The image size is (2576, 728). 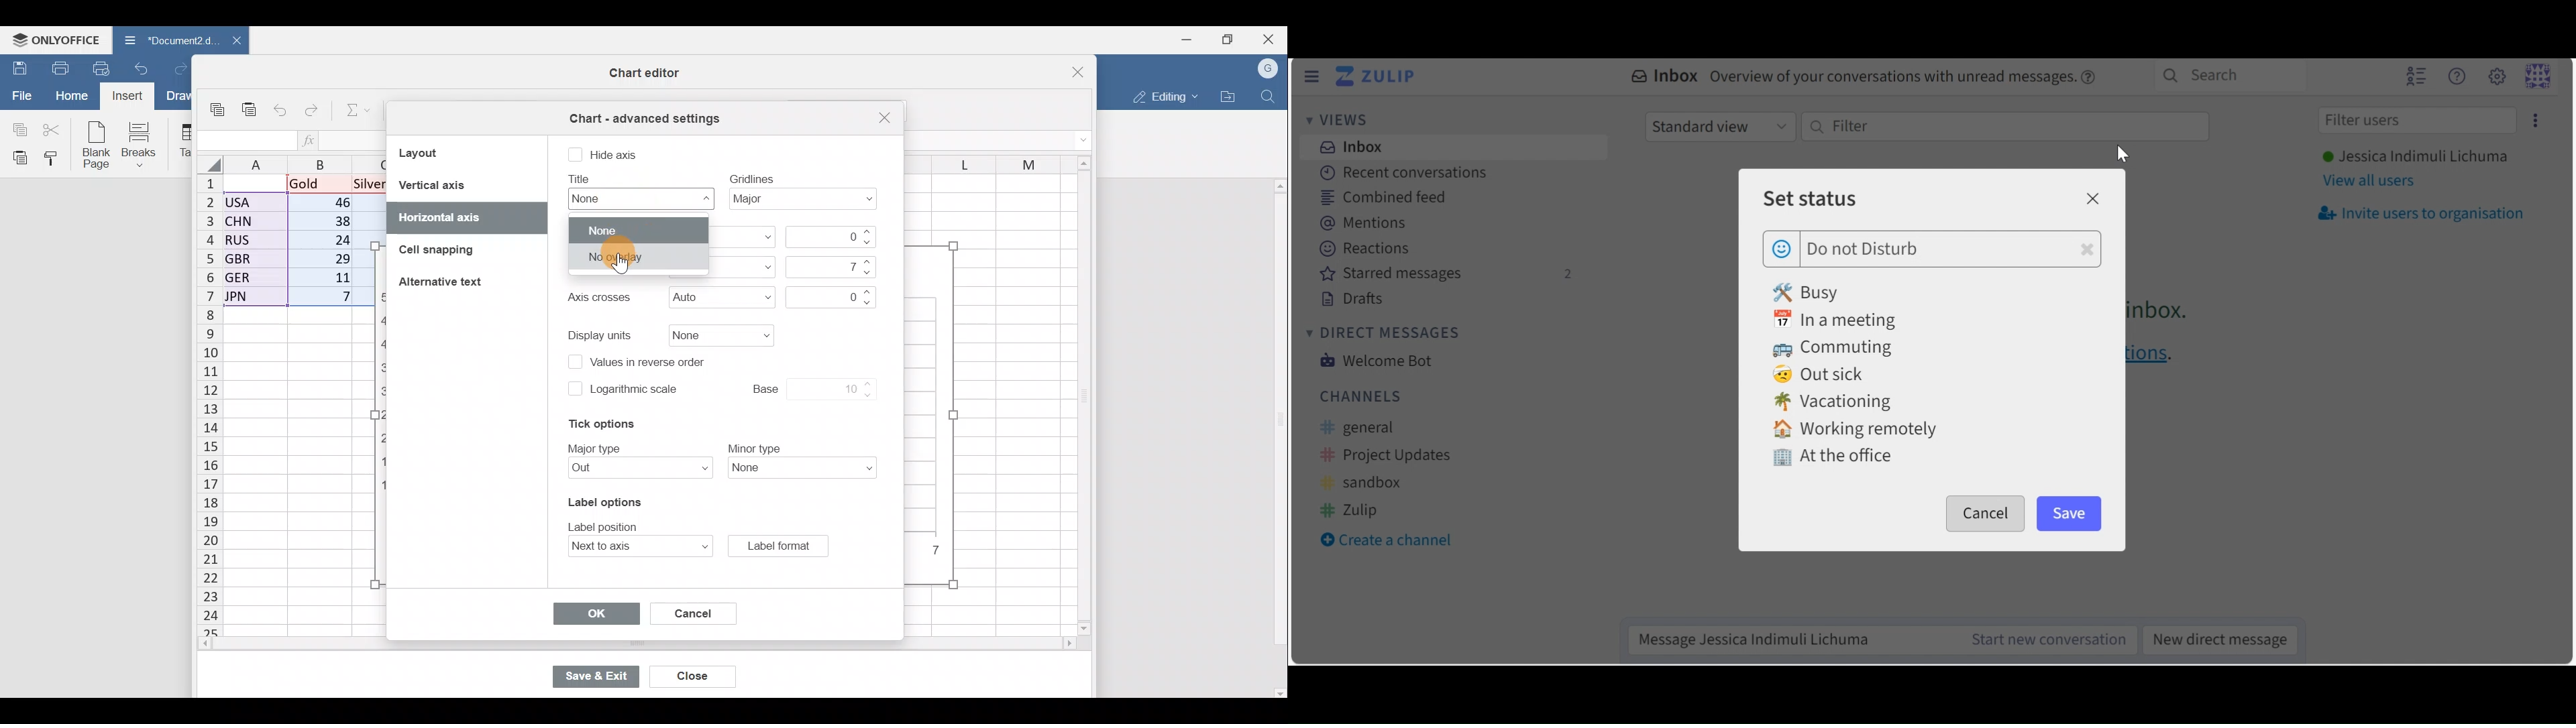 What do you see at coordinates (2369, 182) in the screenshot?
I see `View all users` at bounding box center [2369, 182].